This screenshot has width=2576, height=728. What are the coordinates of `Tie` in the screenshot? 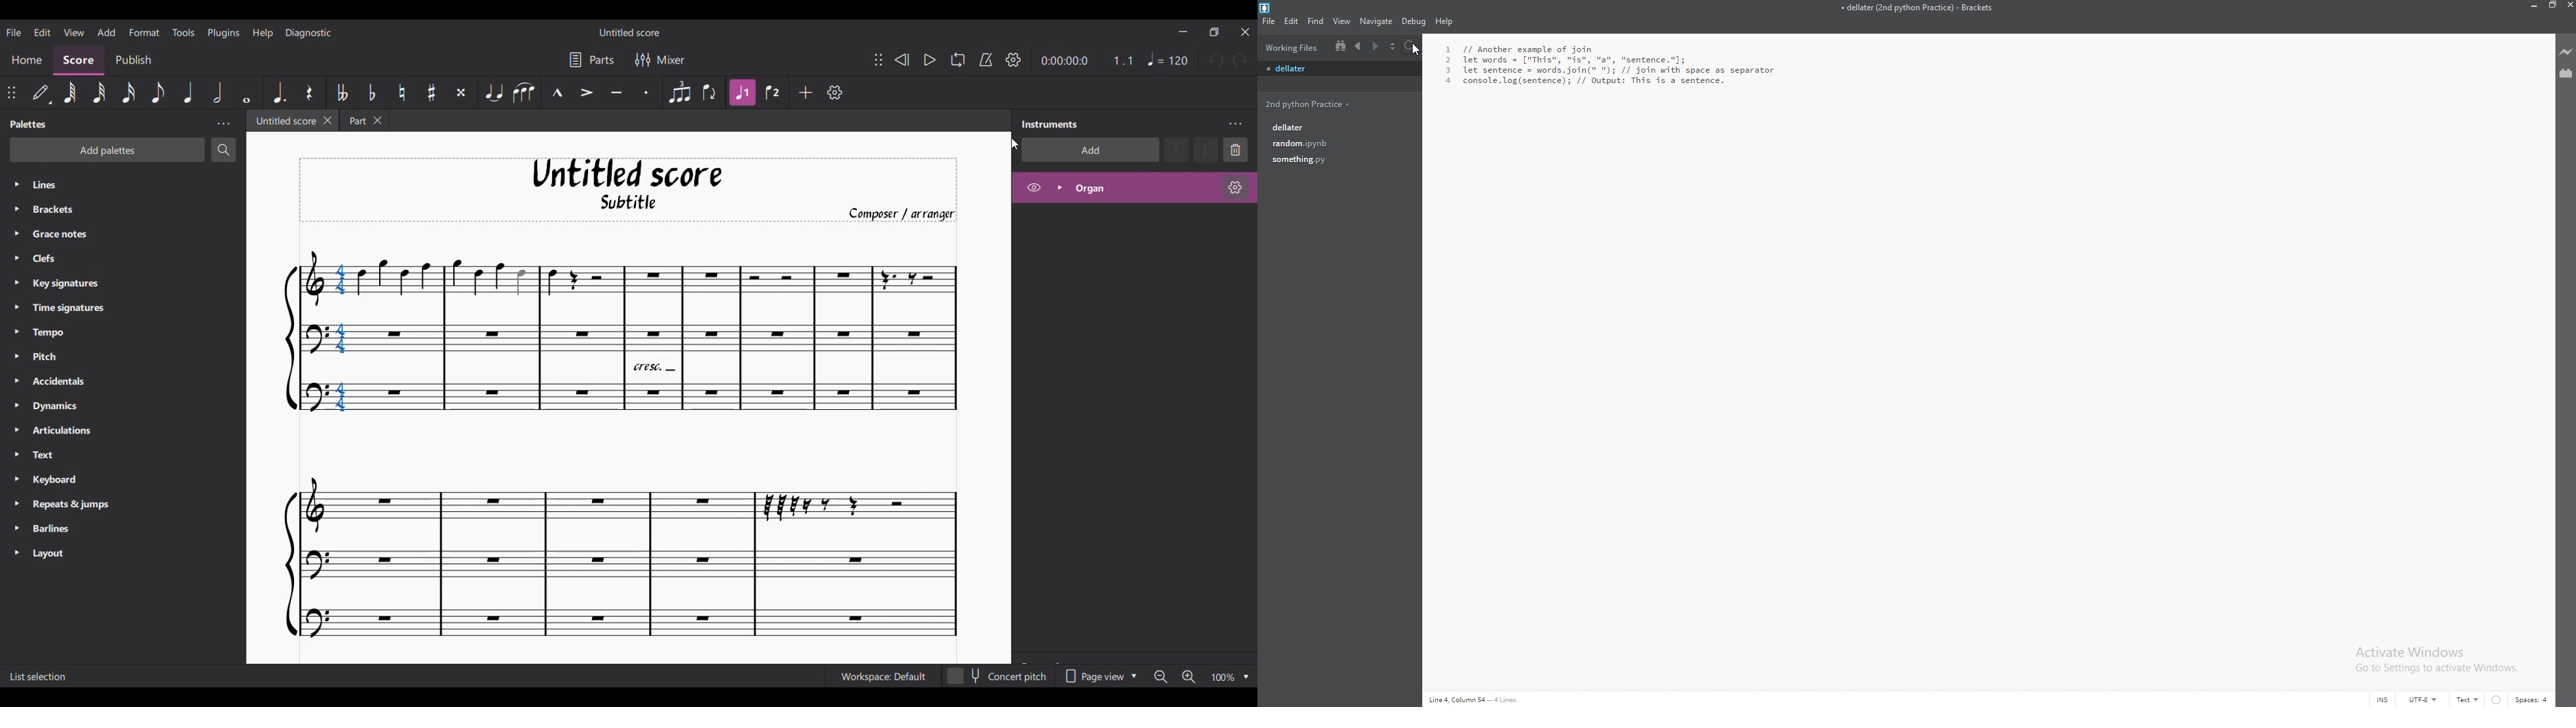 It's located at (493, 92).